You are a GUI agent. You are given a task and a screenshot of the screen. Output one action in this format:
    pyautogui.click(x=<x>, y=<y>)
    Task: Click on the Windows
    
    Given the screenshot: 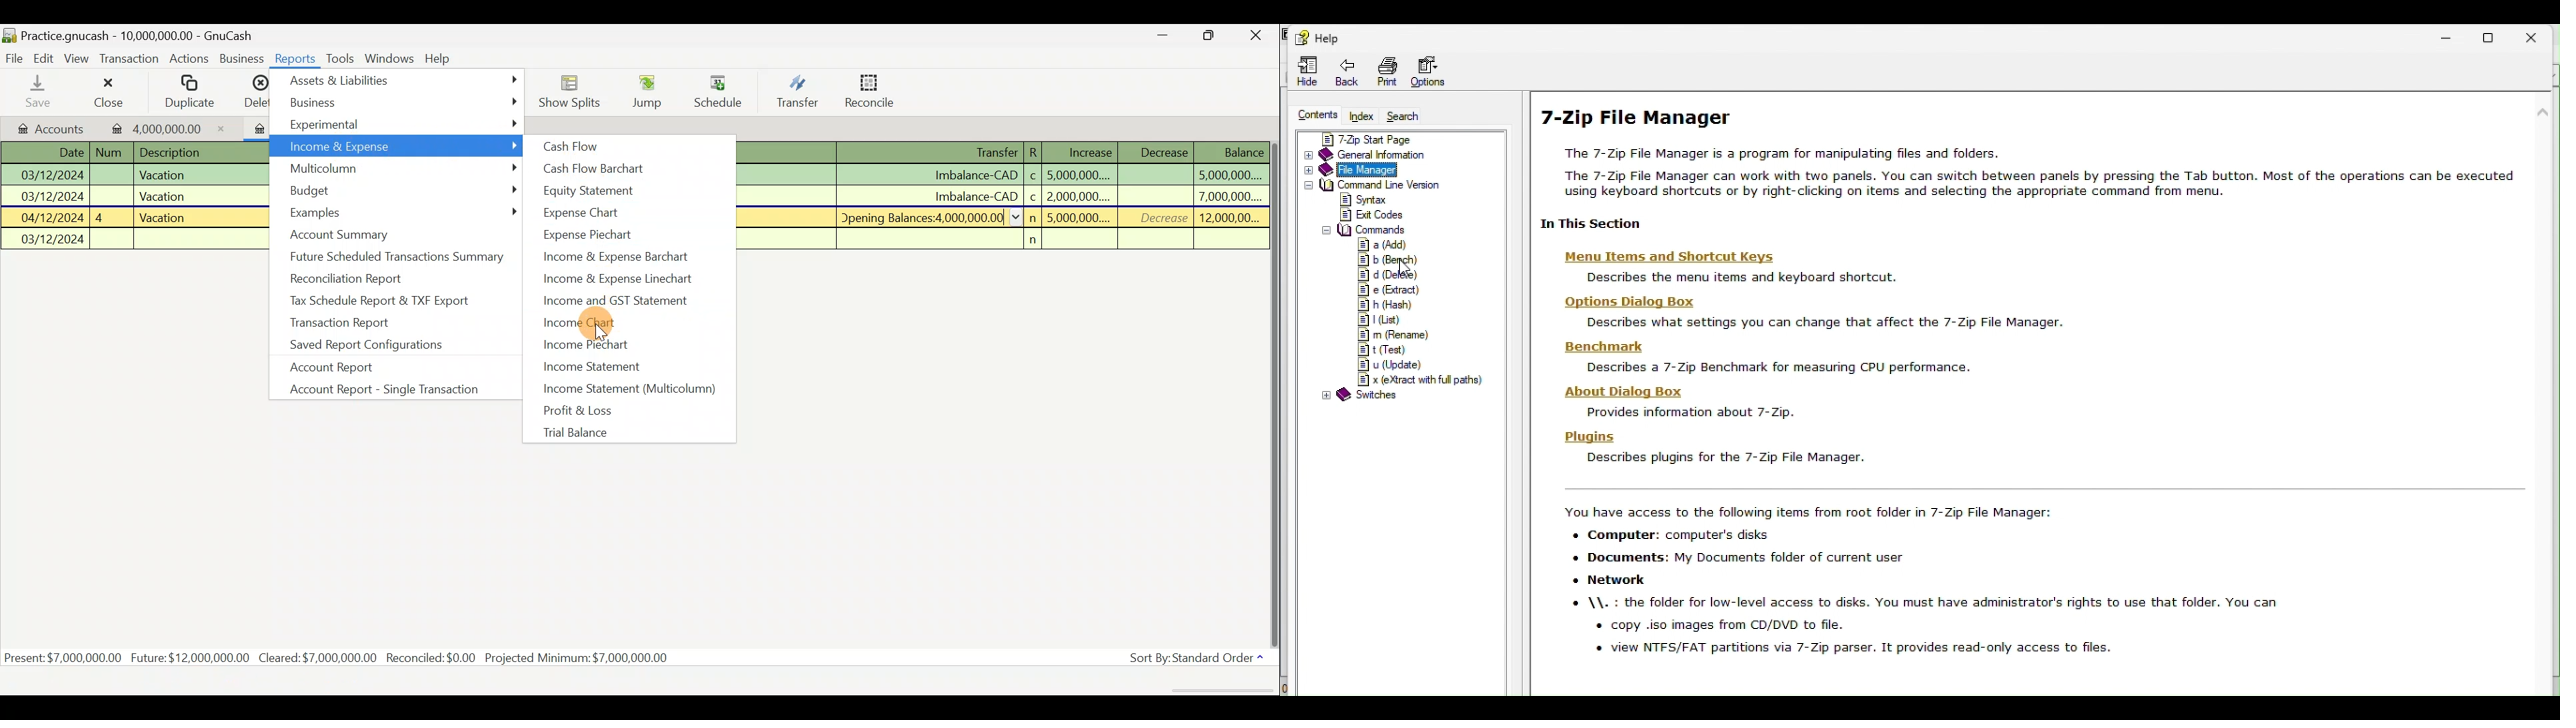 What is the action you would take?
    pyautogui.click(x=391, y=58)
    